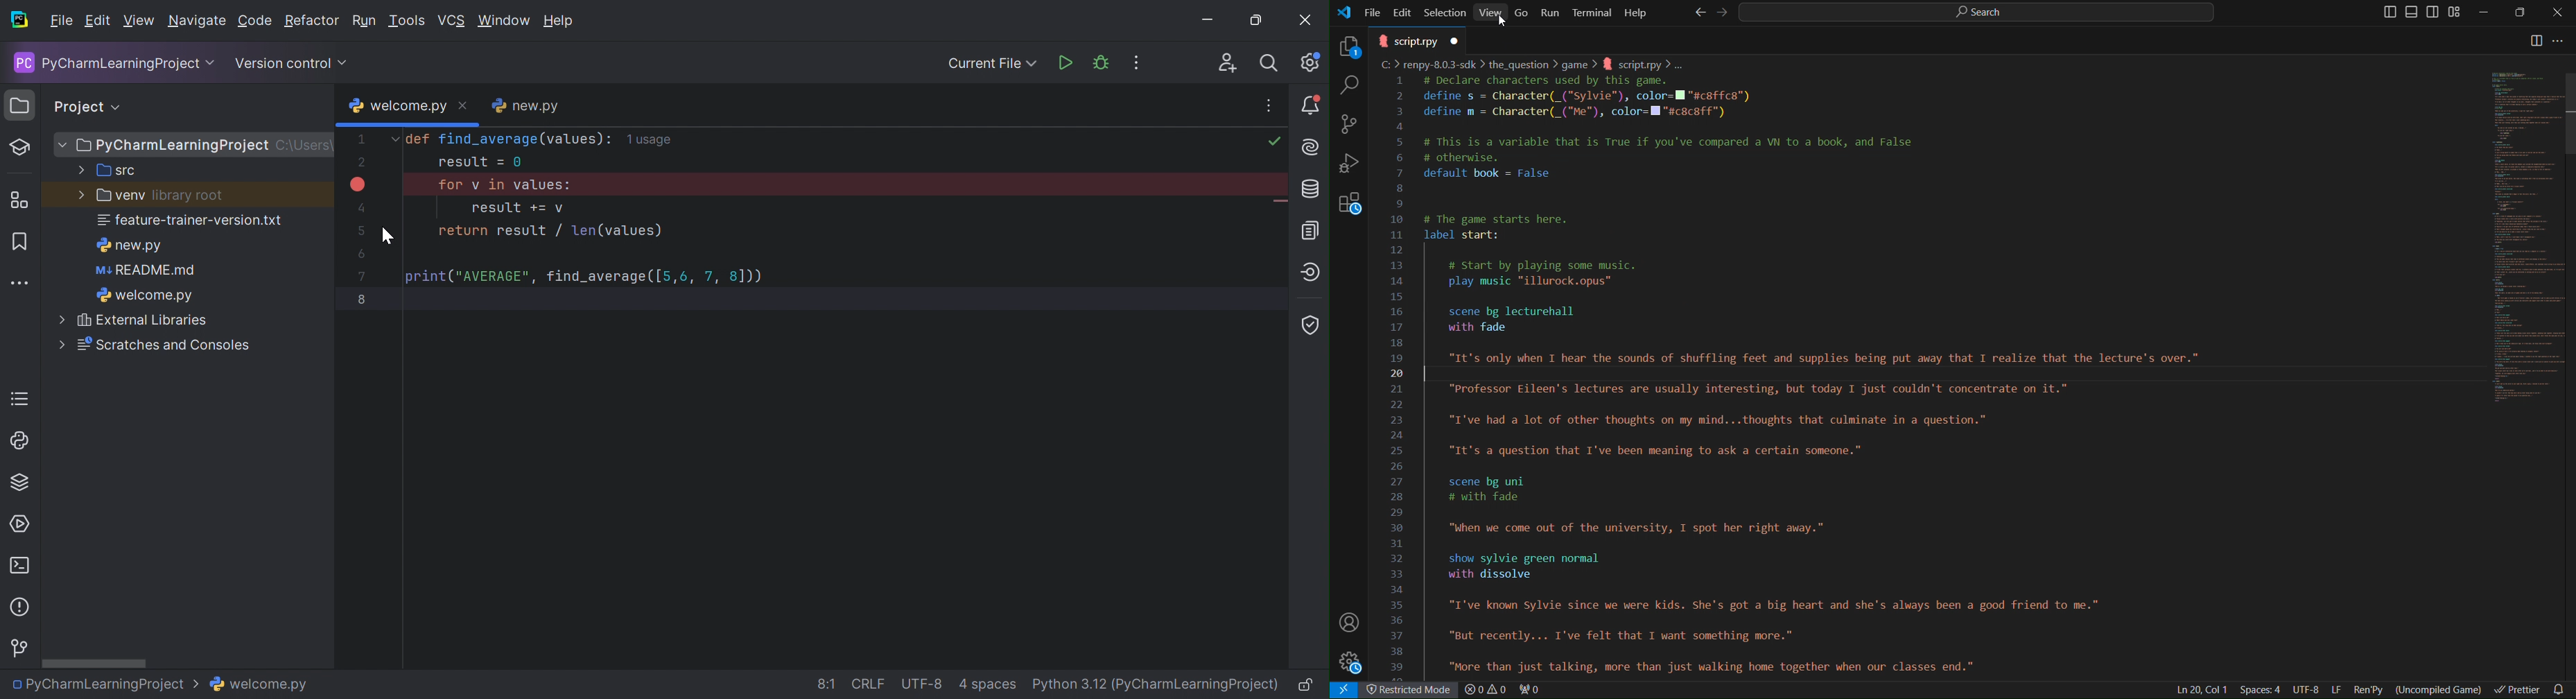 This screenshot has height=700, width=2576. What do you see at coordinates (20, 148) in the screenshot?
I see `Mark as Test` at bounding box center [20, 148].